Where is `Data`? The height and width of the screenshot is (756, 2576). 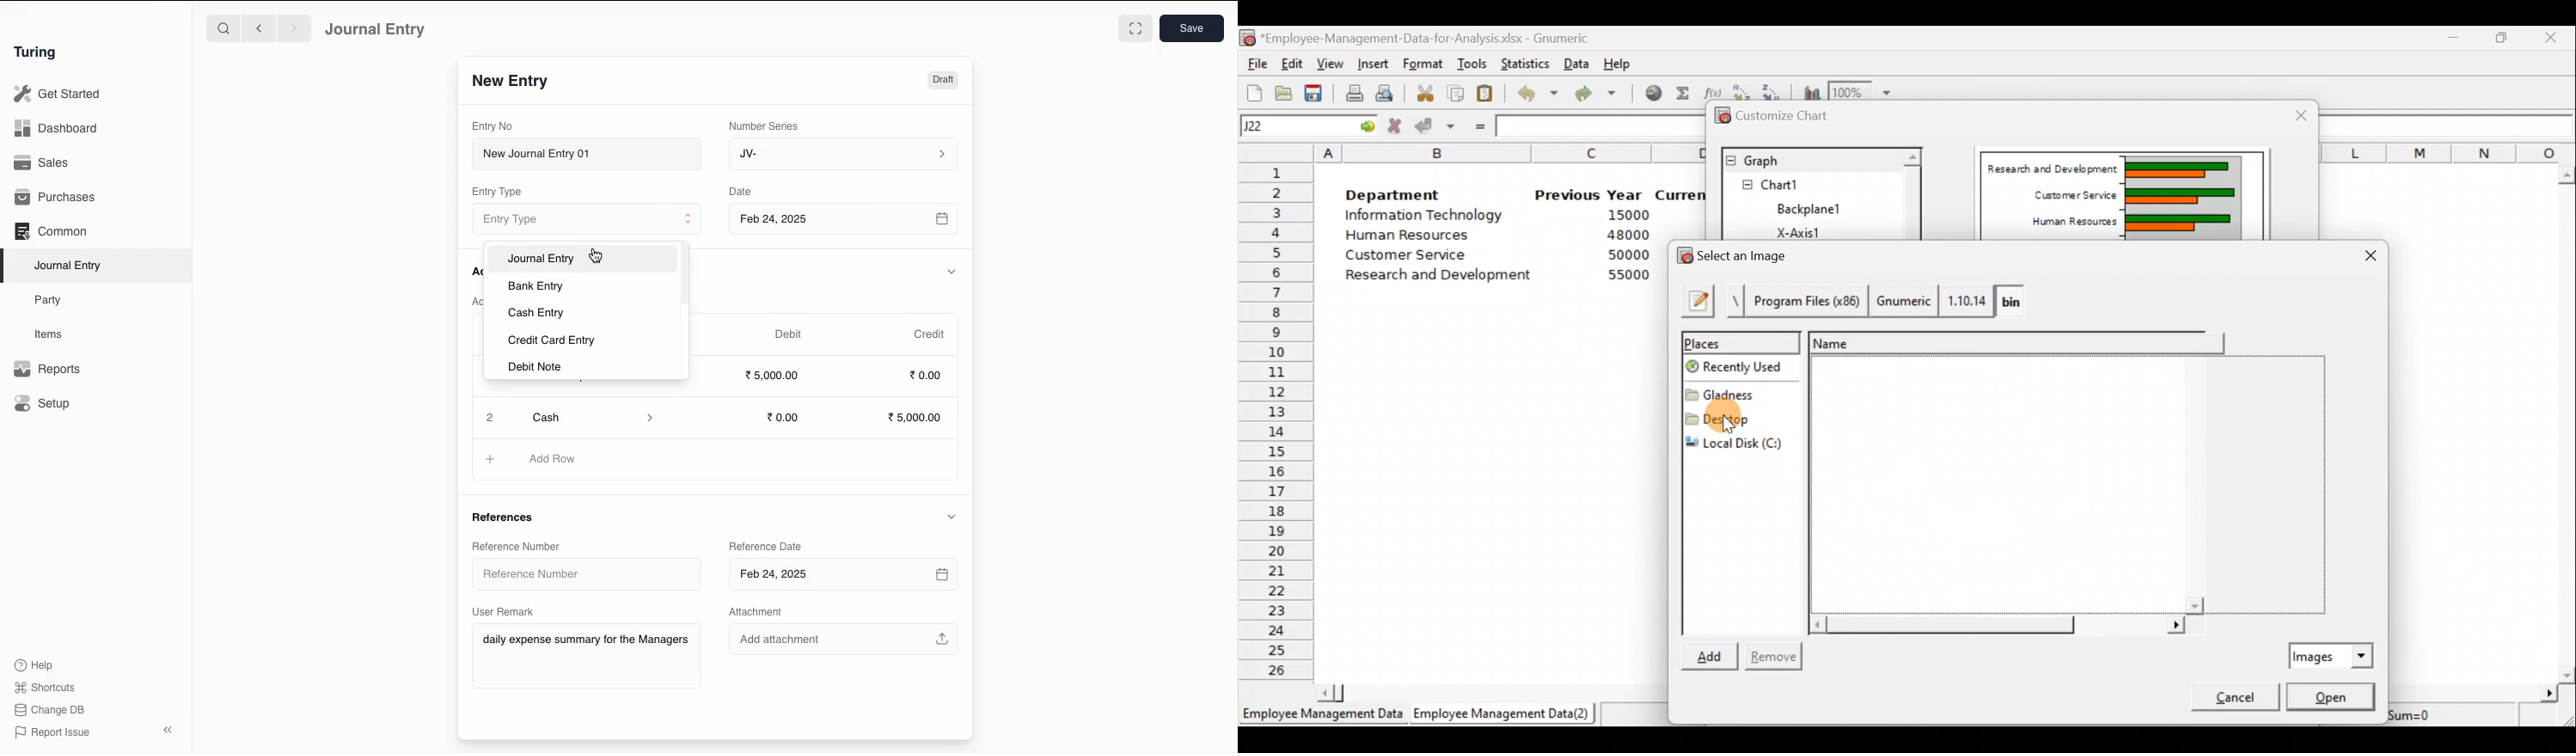
Data is located at coordinates (1577, 62).